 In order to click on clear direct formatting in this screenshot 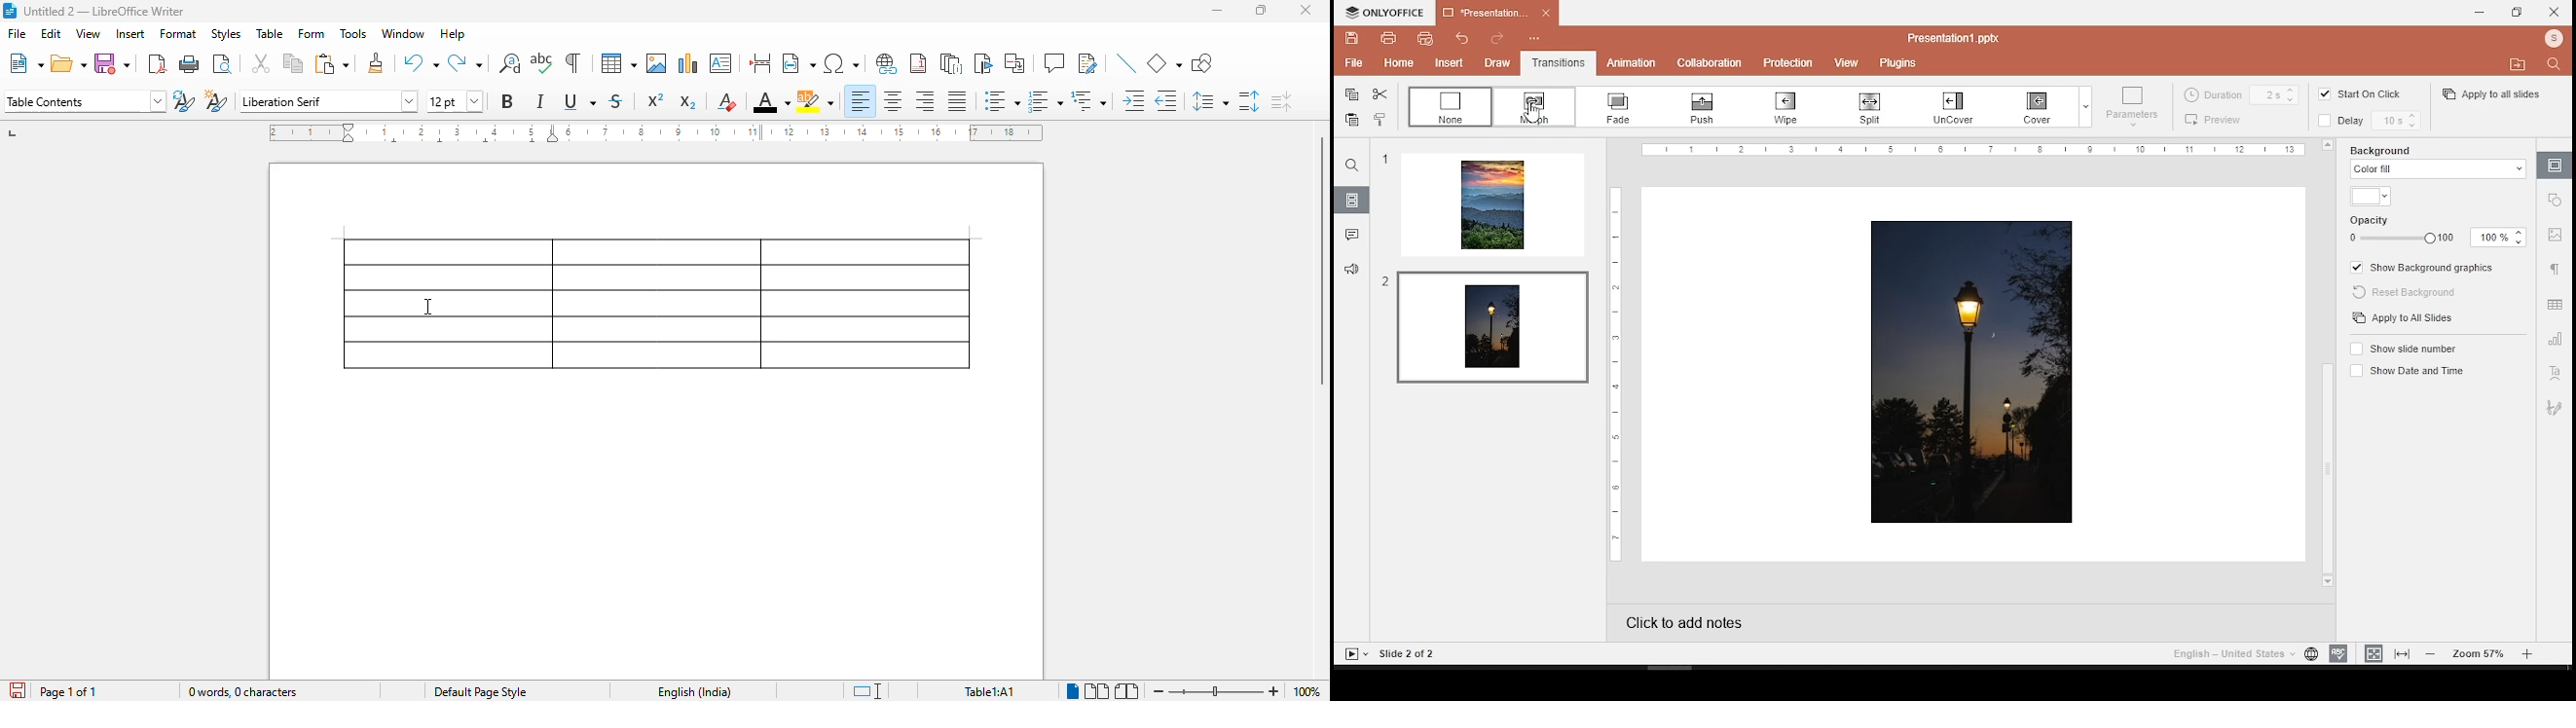, I will do `click(727, 101)`.